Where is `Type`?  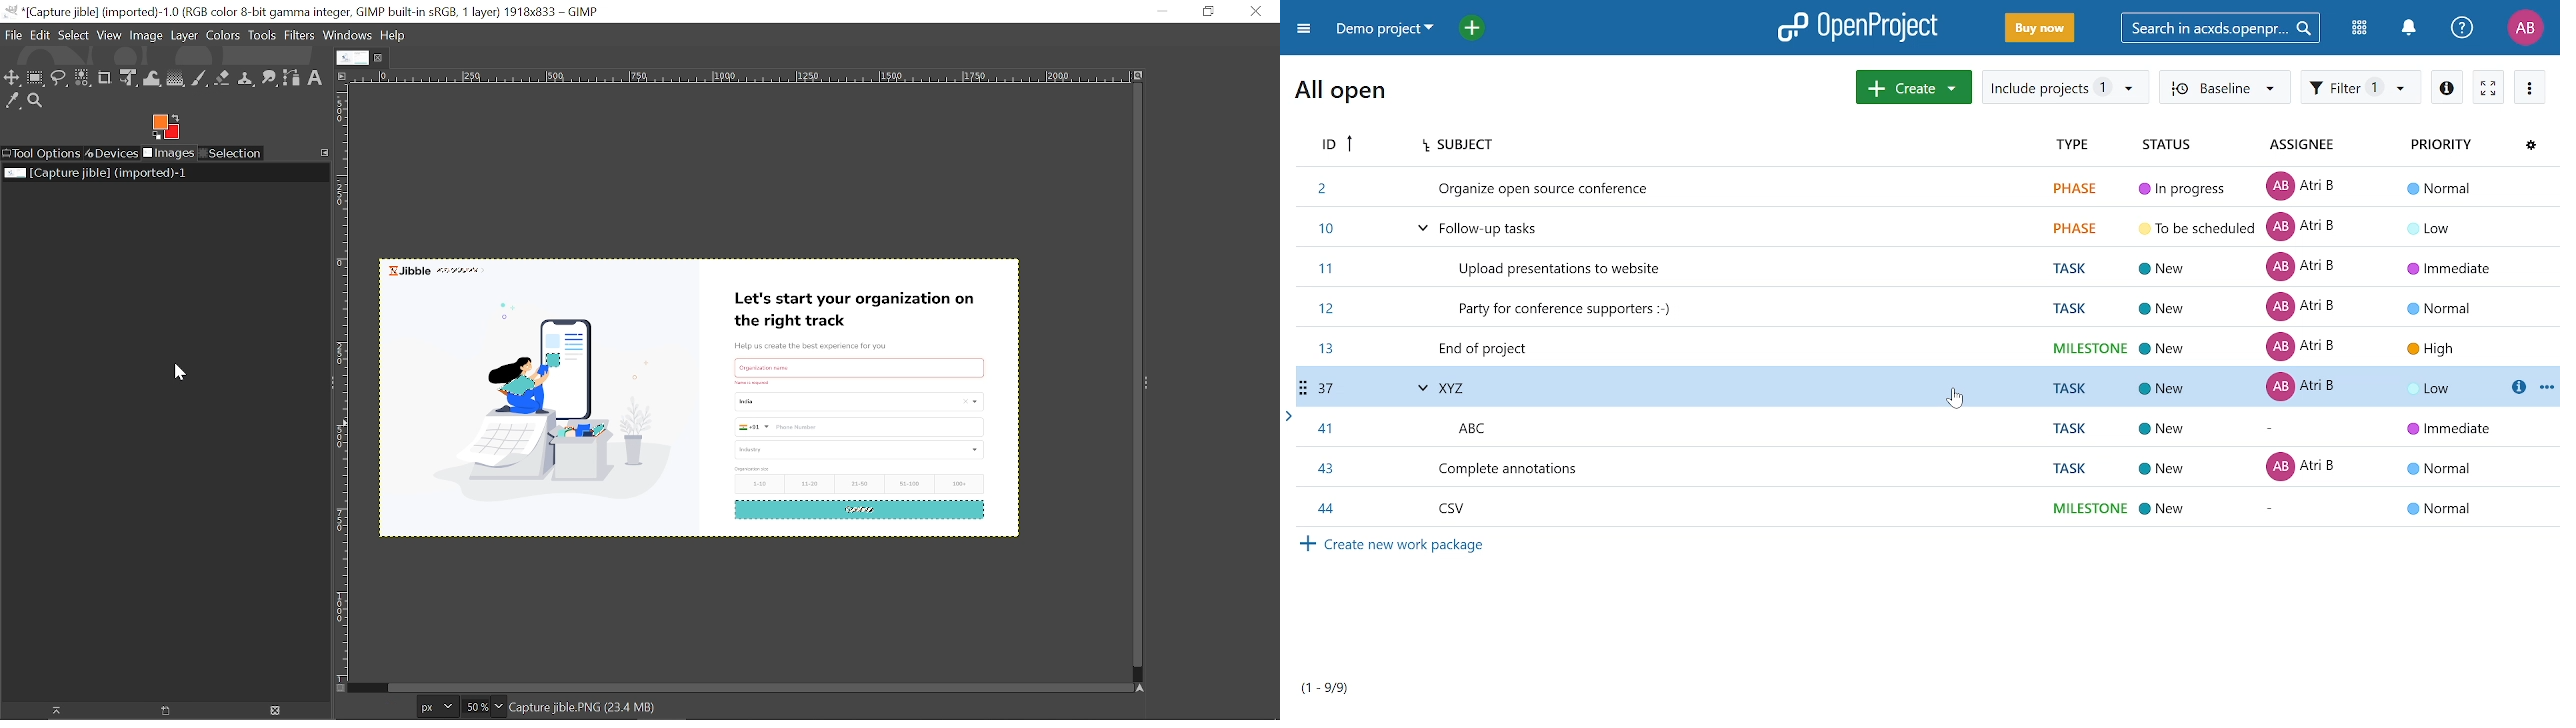 Type is located at coordinates (2086, 145).